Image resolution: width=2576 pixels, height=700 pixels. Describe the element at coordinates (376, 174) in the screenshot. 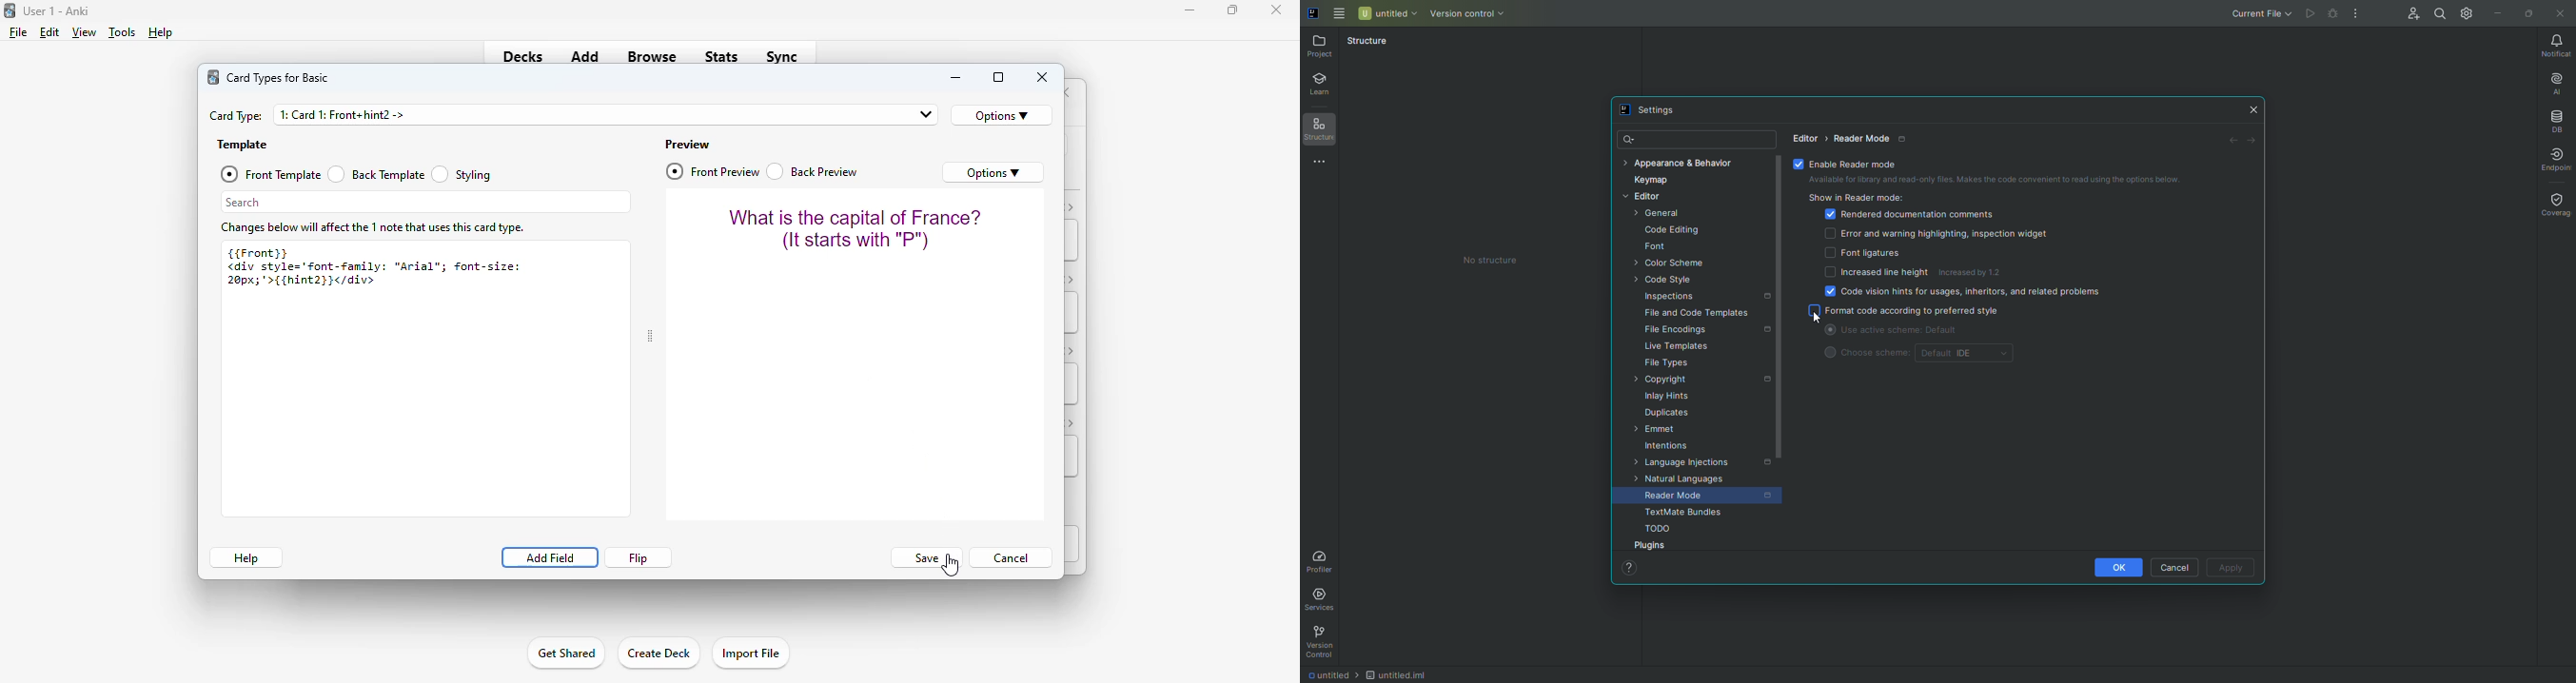

I see `back template` at that location.